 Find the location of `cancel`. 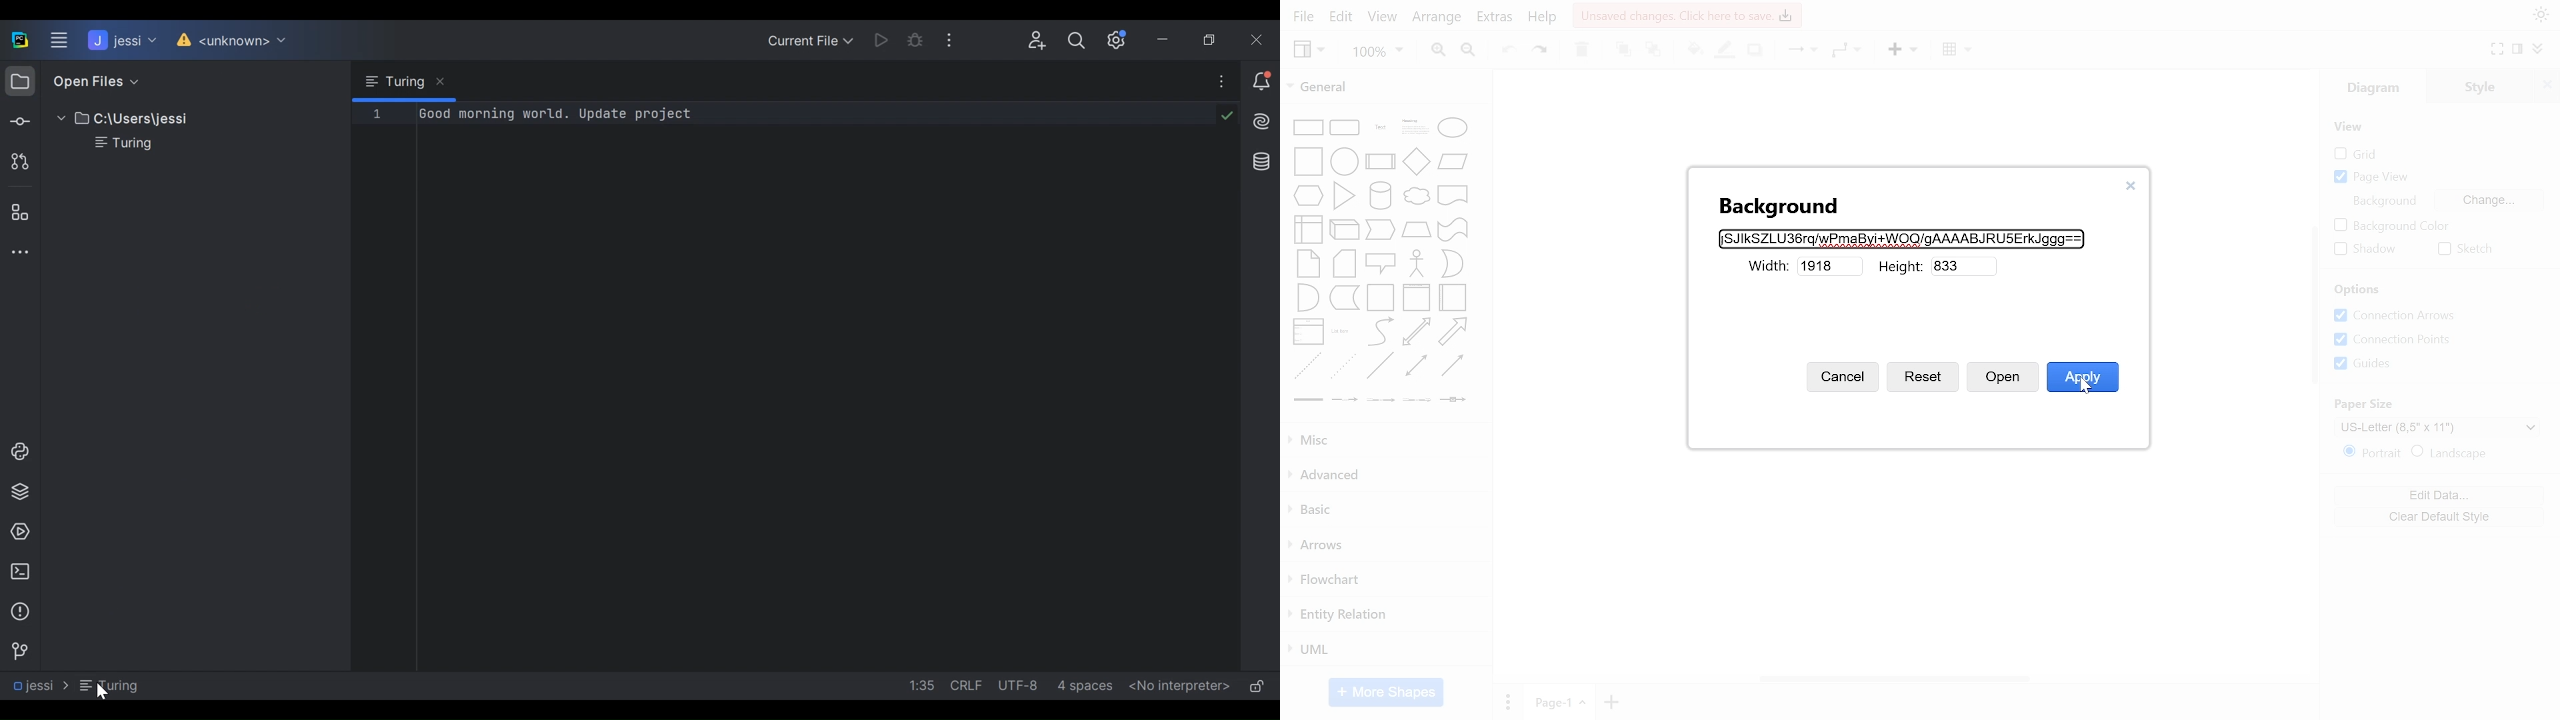

cancel is located at coordinates (1845, 376).